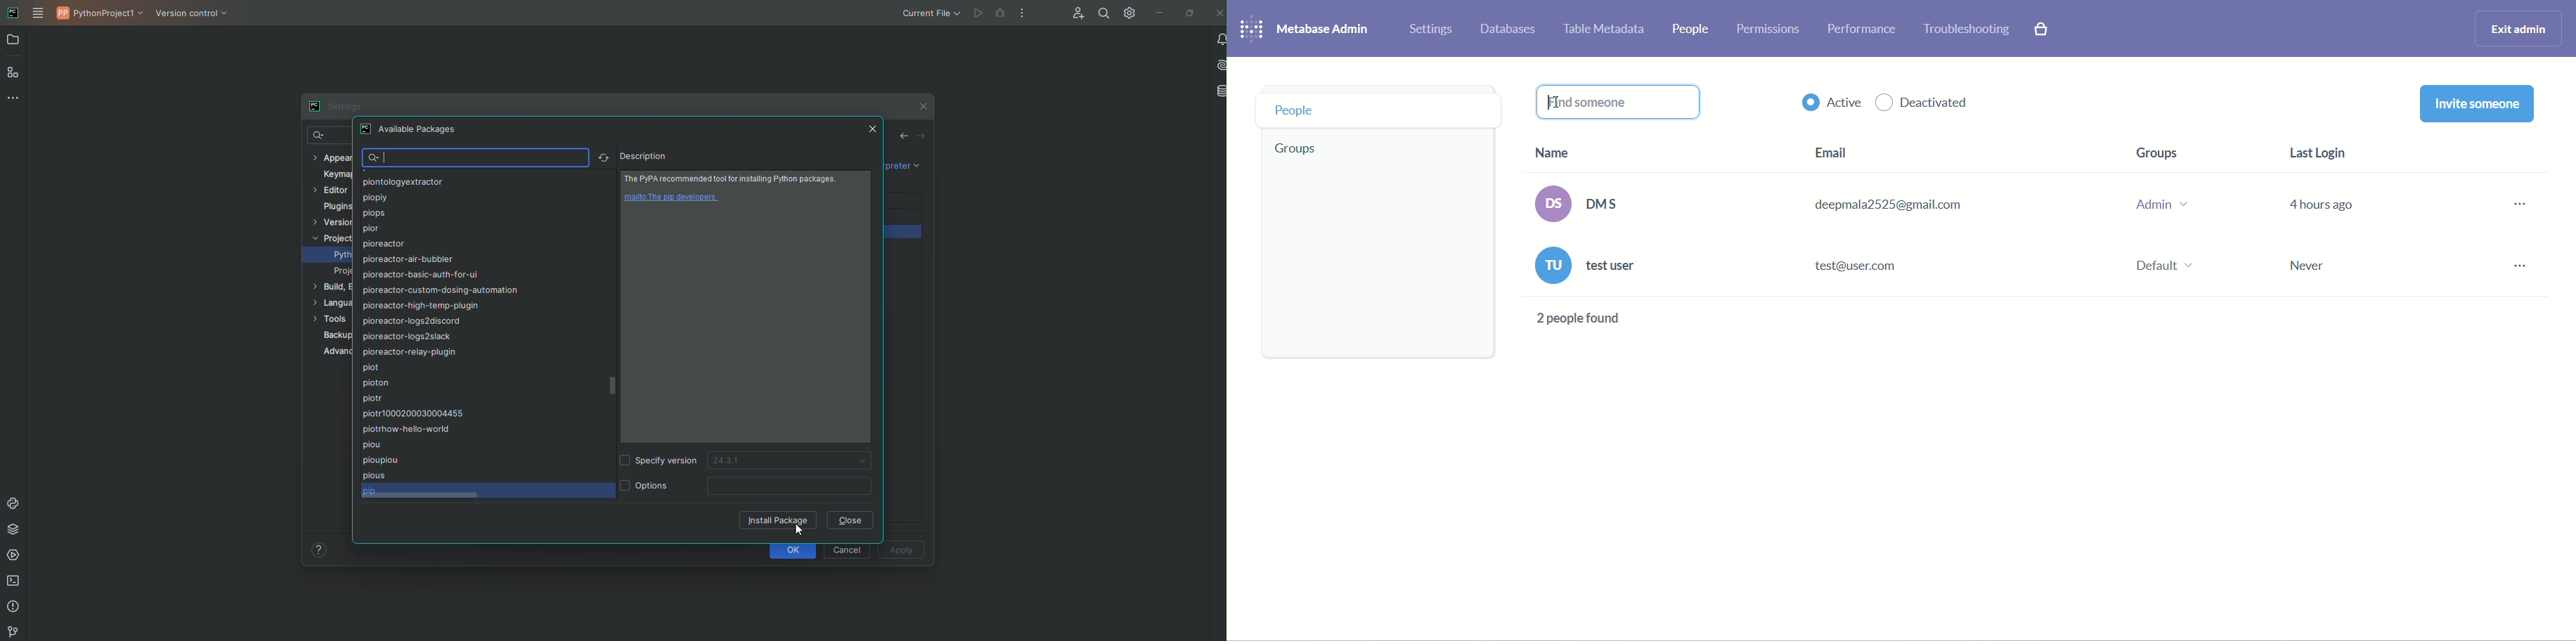 The height and width of the screenshot is (644, 2576). I want to click on people, so click(1378, 110).